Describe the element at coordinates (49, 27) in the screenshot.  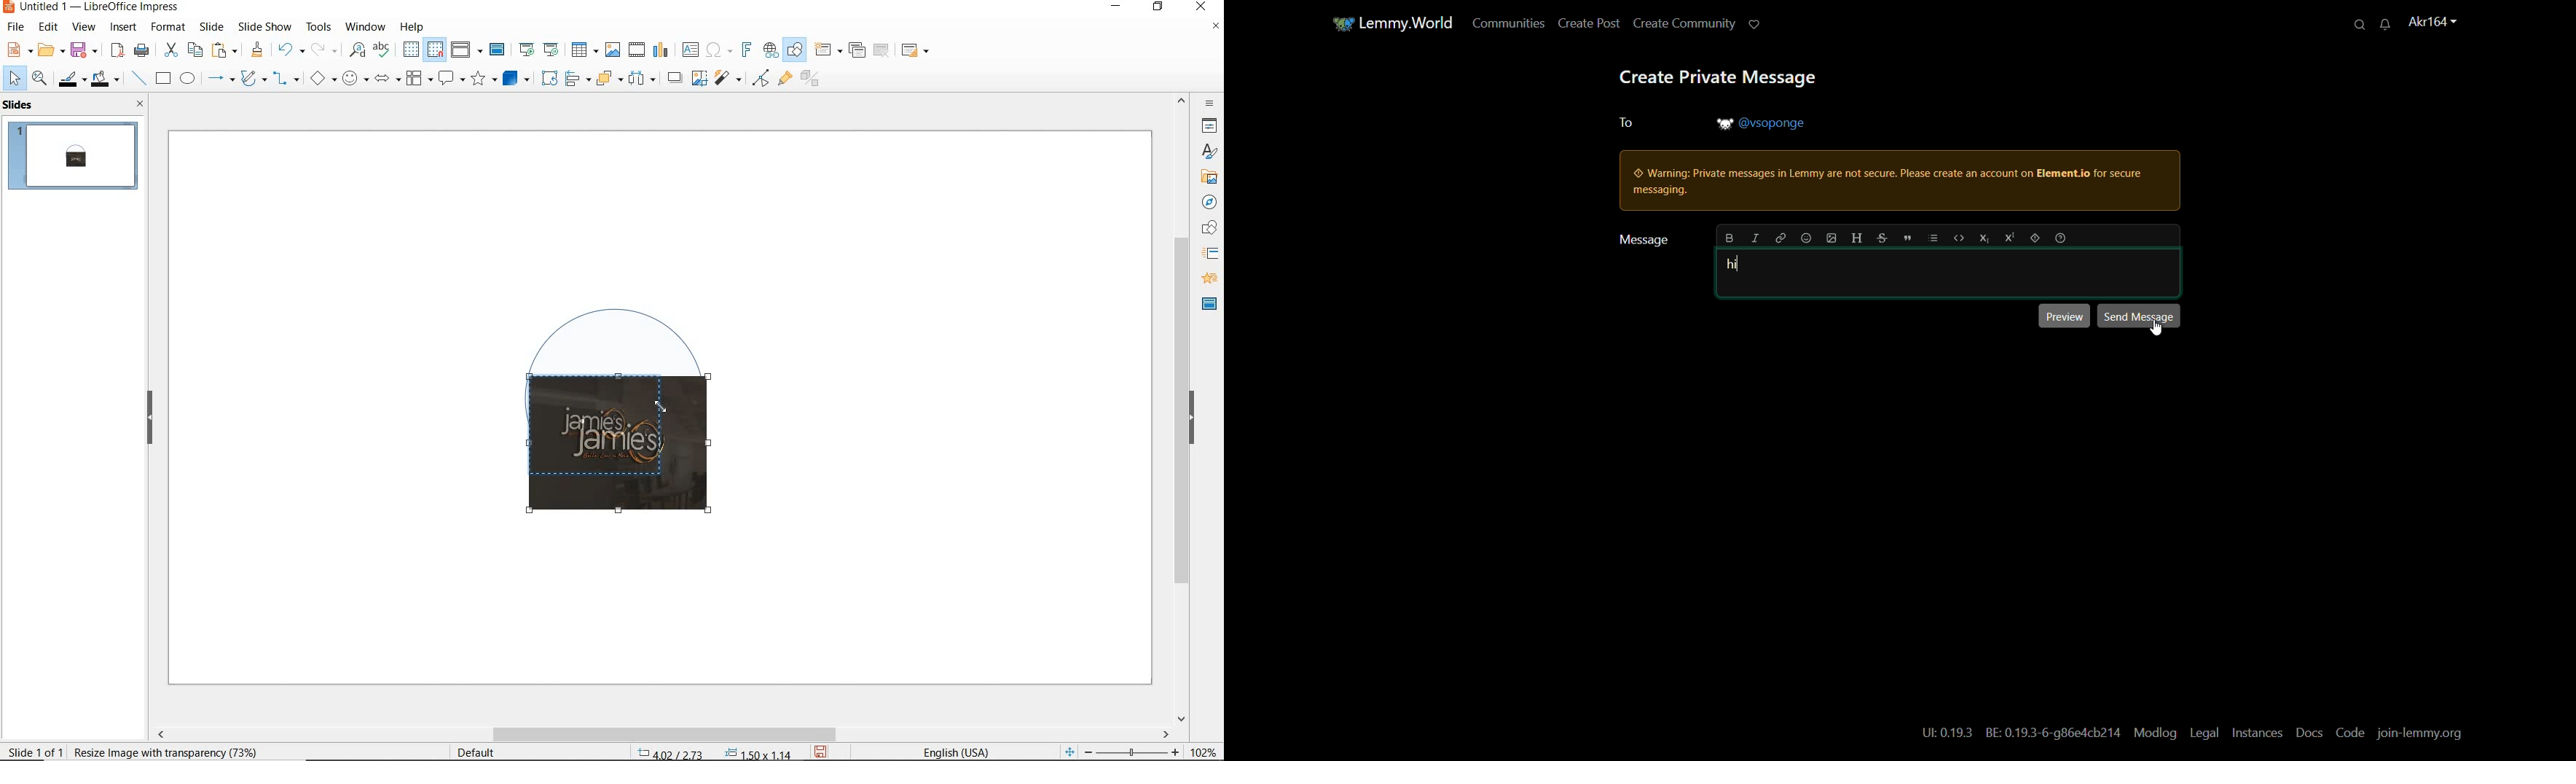
I see `edit` at that location.